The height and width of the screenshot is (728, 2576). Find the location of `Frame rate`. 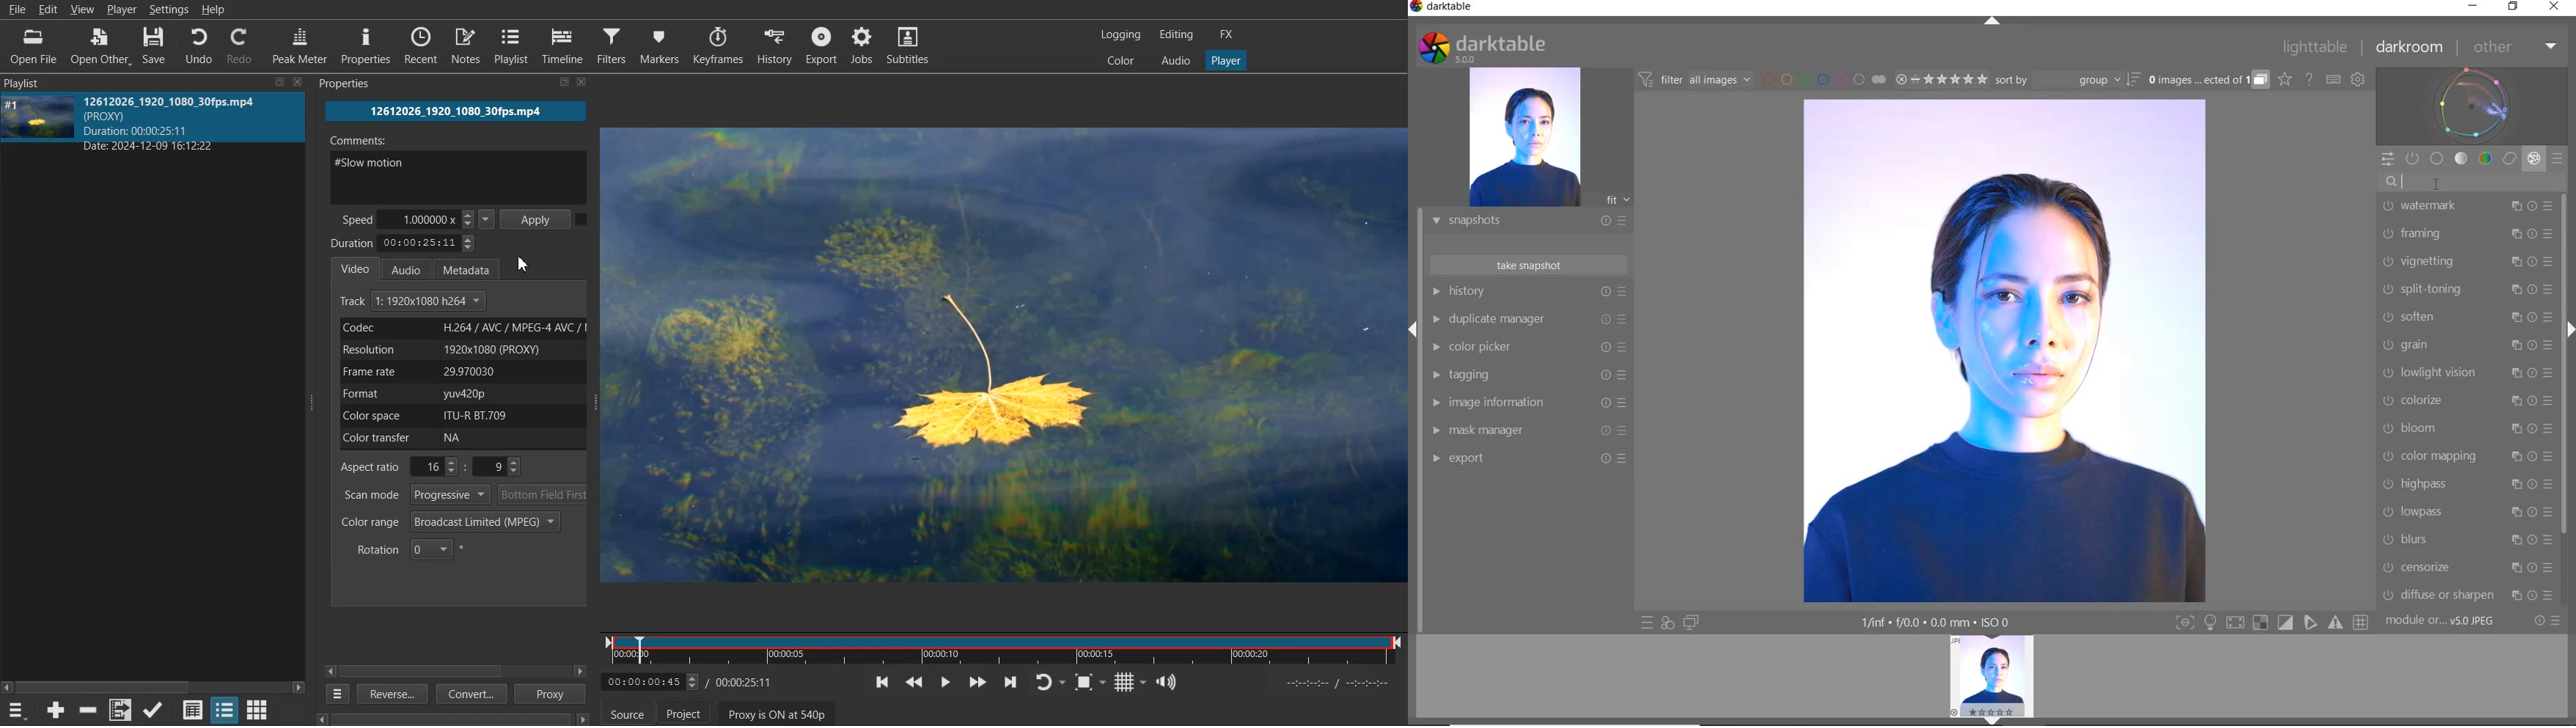

Frame rate is located at coordinates (460, 371).